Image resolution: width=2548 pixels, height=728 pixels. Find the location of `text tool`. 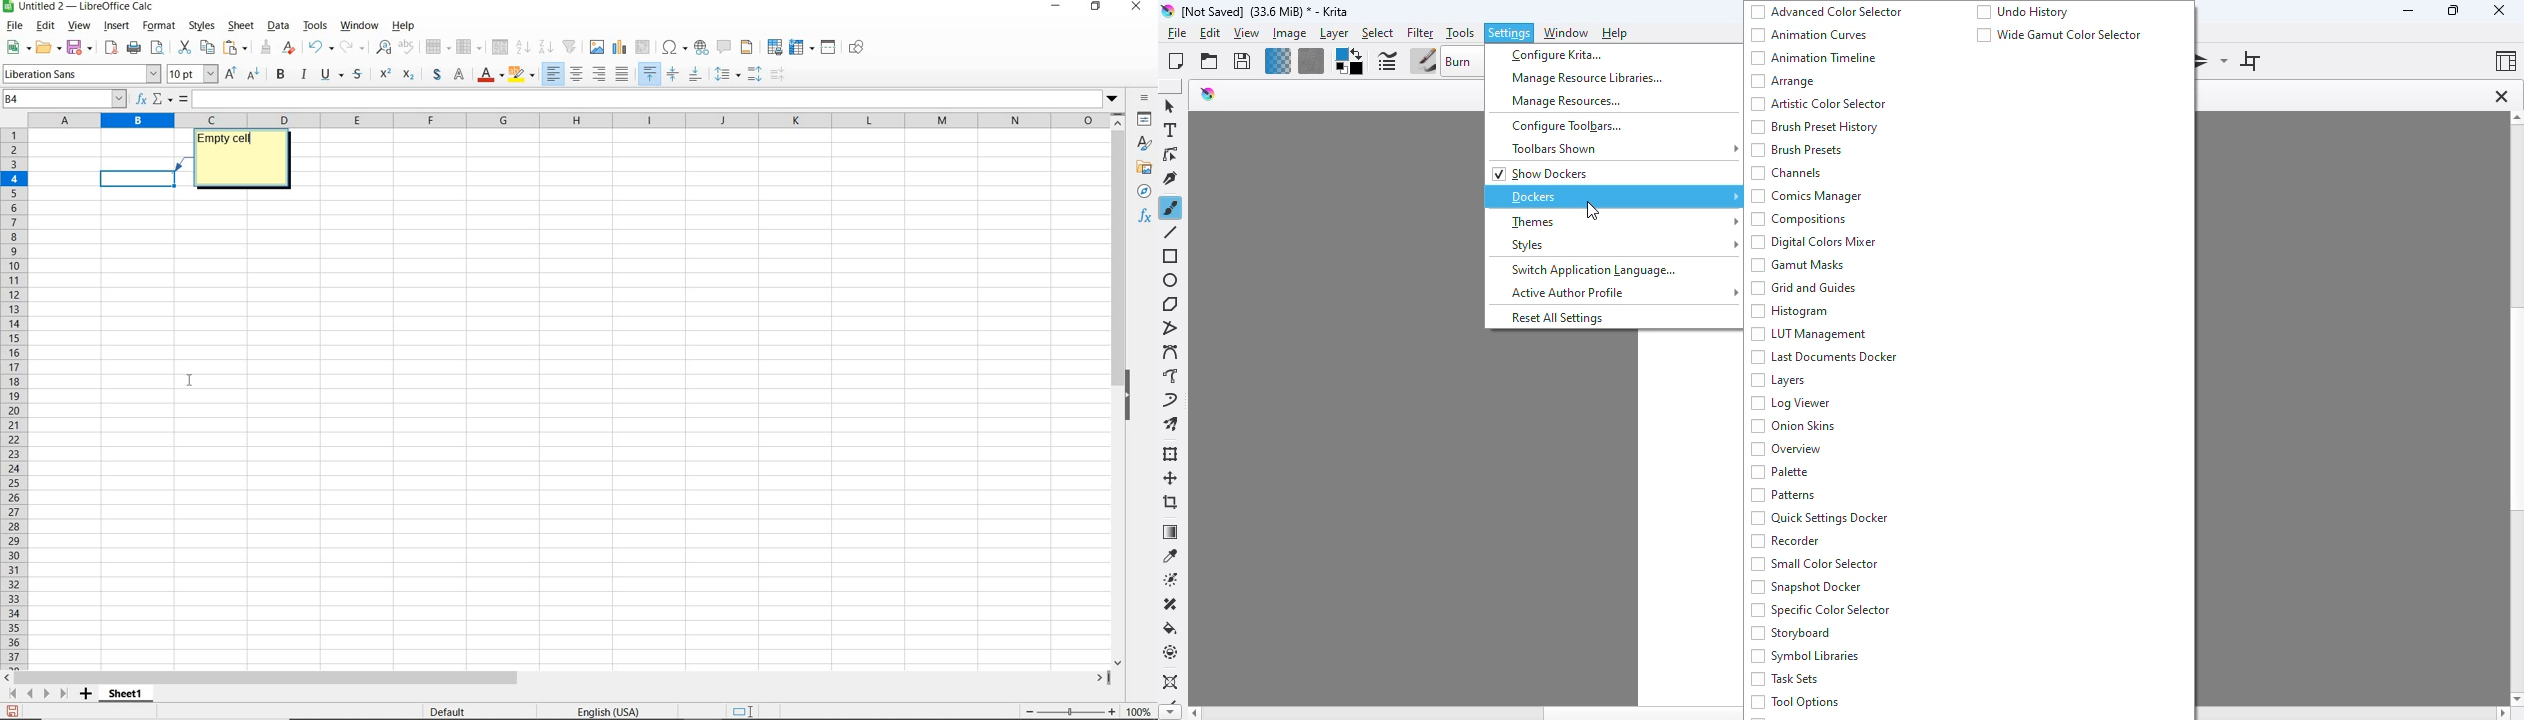

text tool is located at coordinates (1170, 130).